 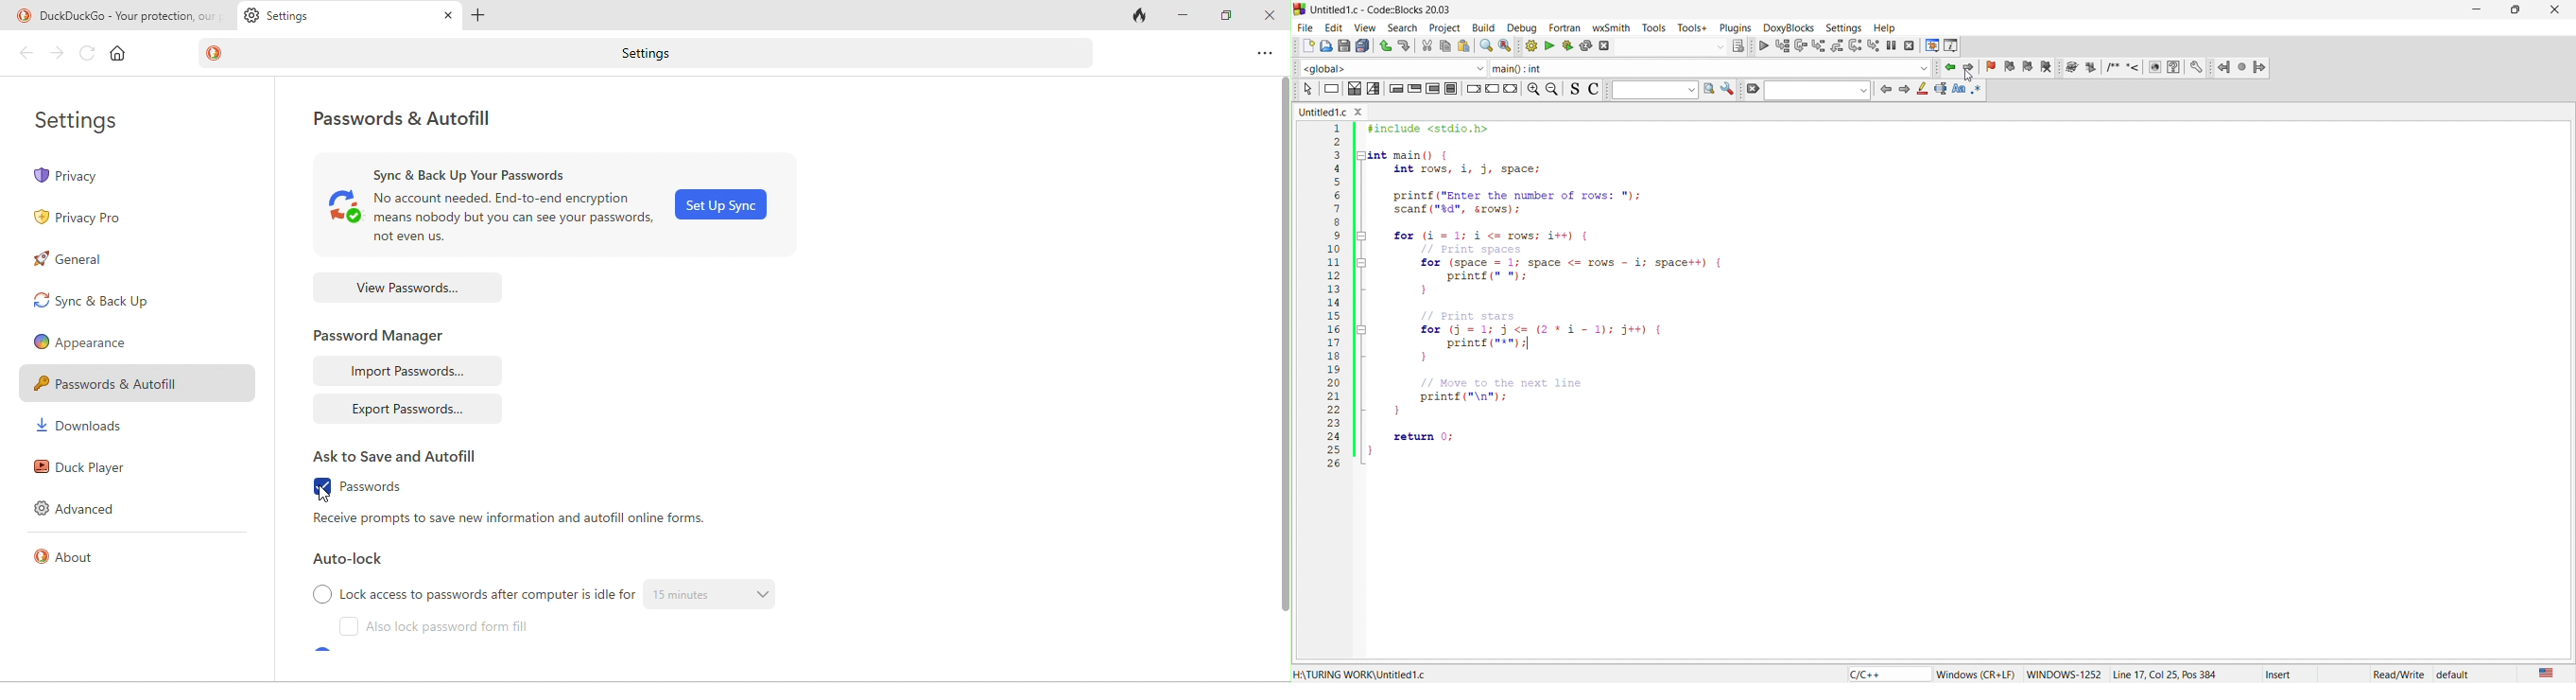 I want to click on replace, so click(x=1504, y=46).